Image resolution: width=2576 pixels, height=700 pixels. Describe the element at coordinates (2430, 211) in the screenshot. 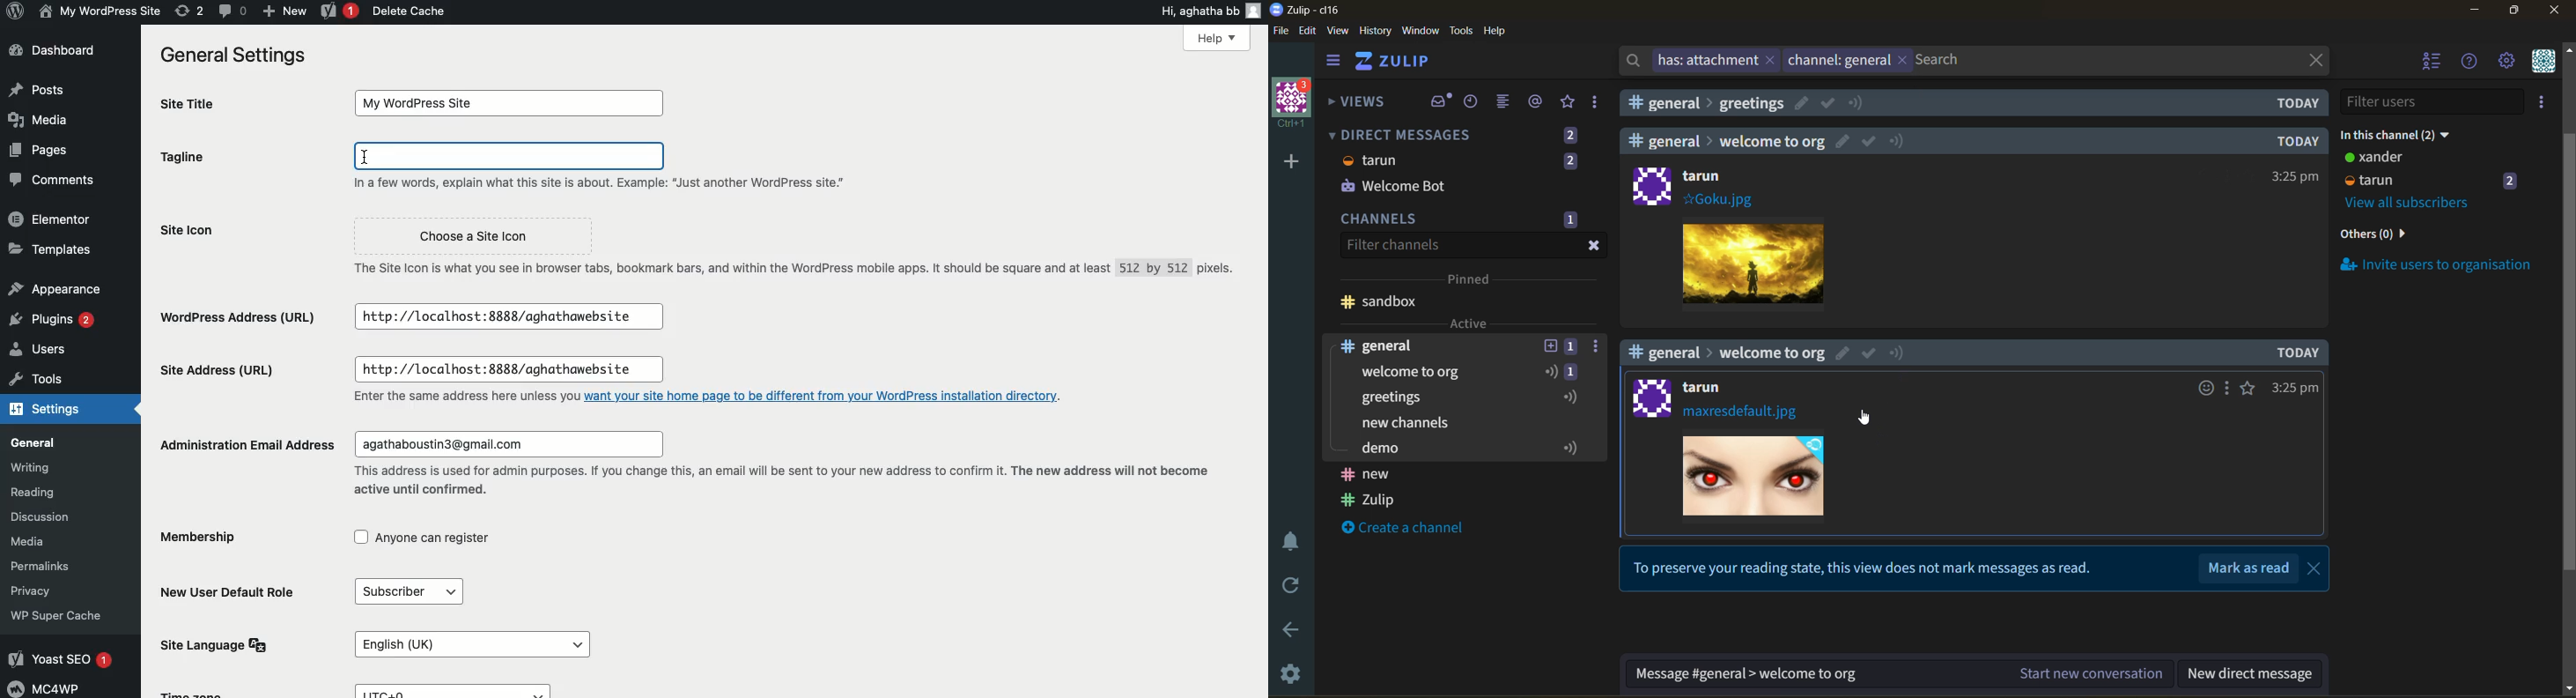

I see `invite users to organisation` at that location.